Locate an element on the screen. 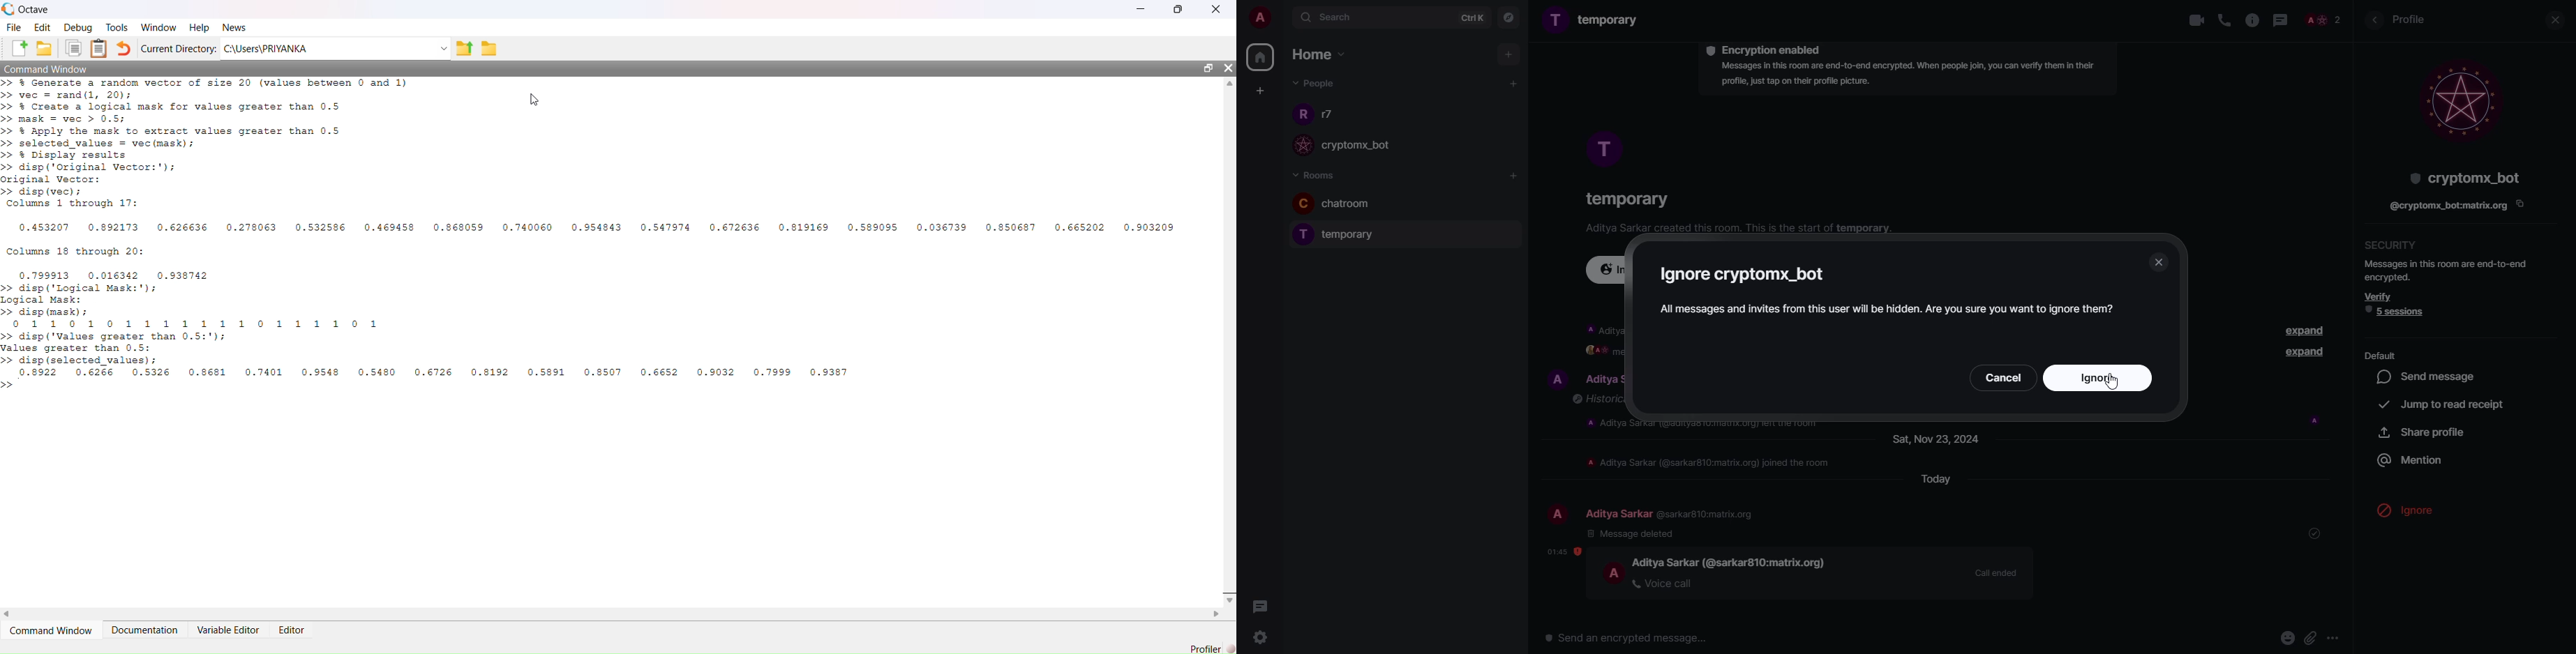 The width and height of the screenshot is (2576, 672). settings is located at coordinates (1264, 638).